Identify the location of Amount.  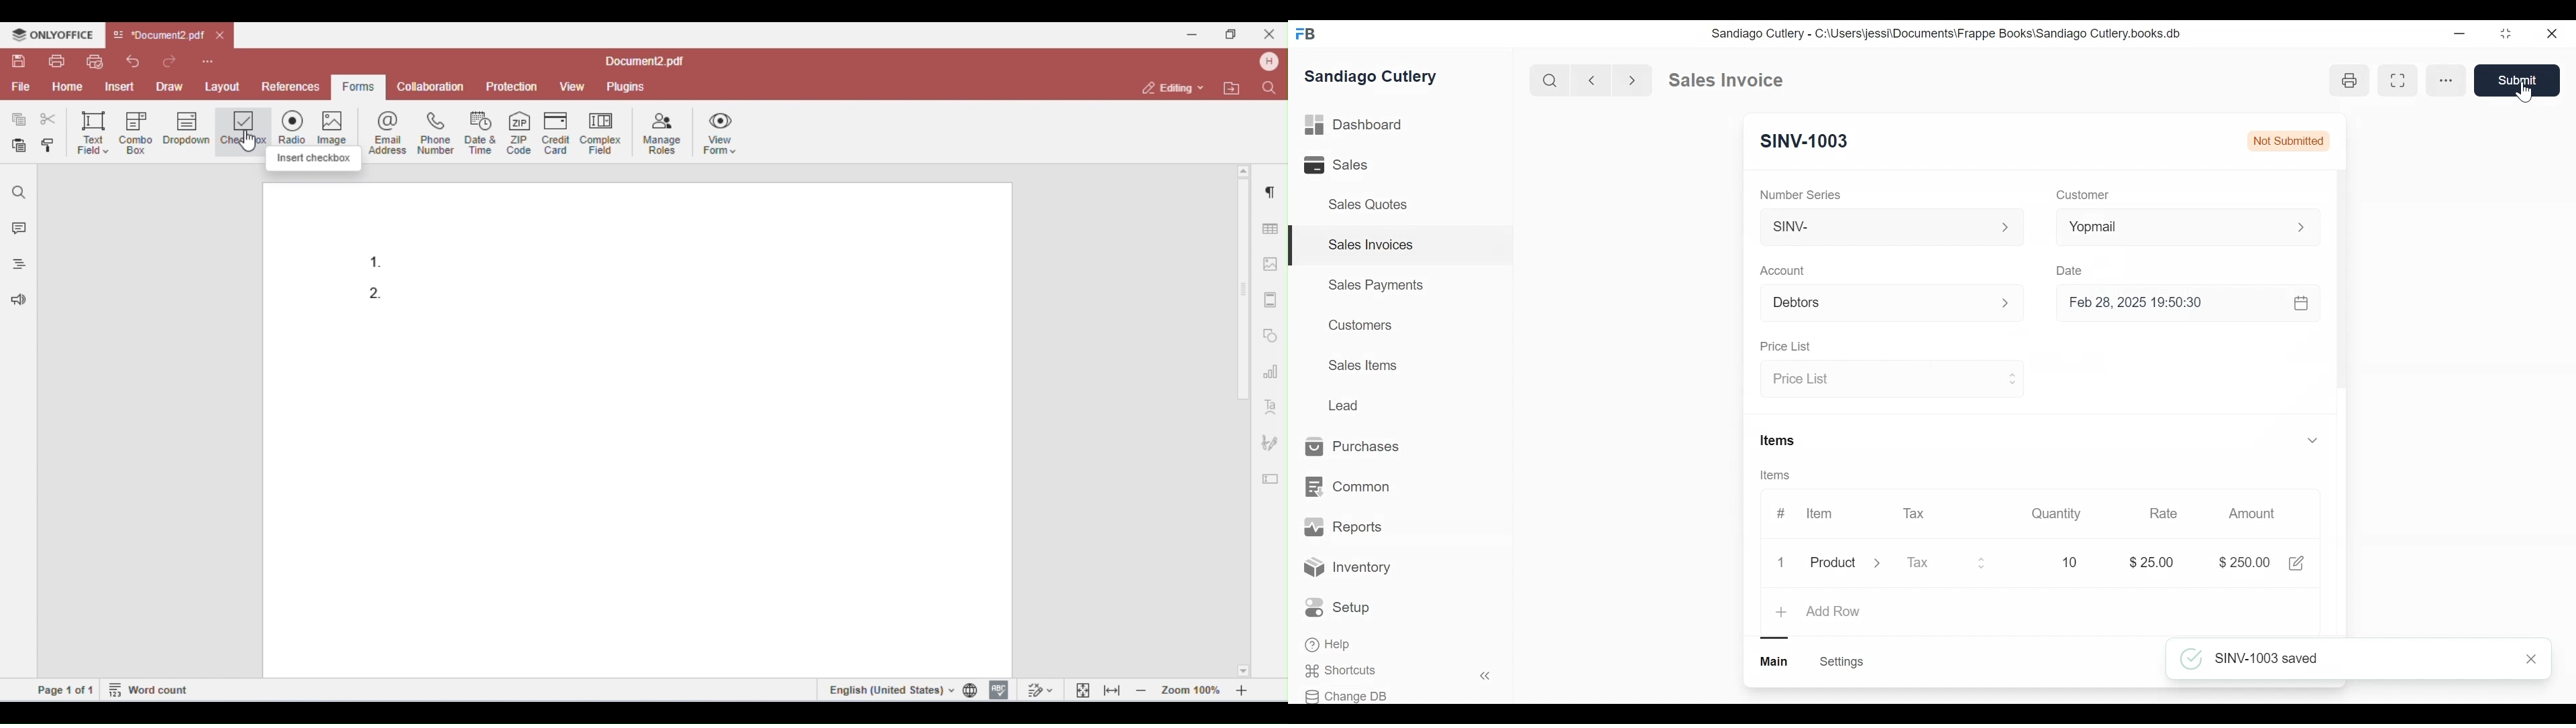
(2252, 514).